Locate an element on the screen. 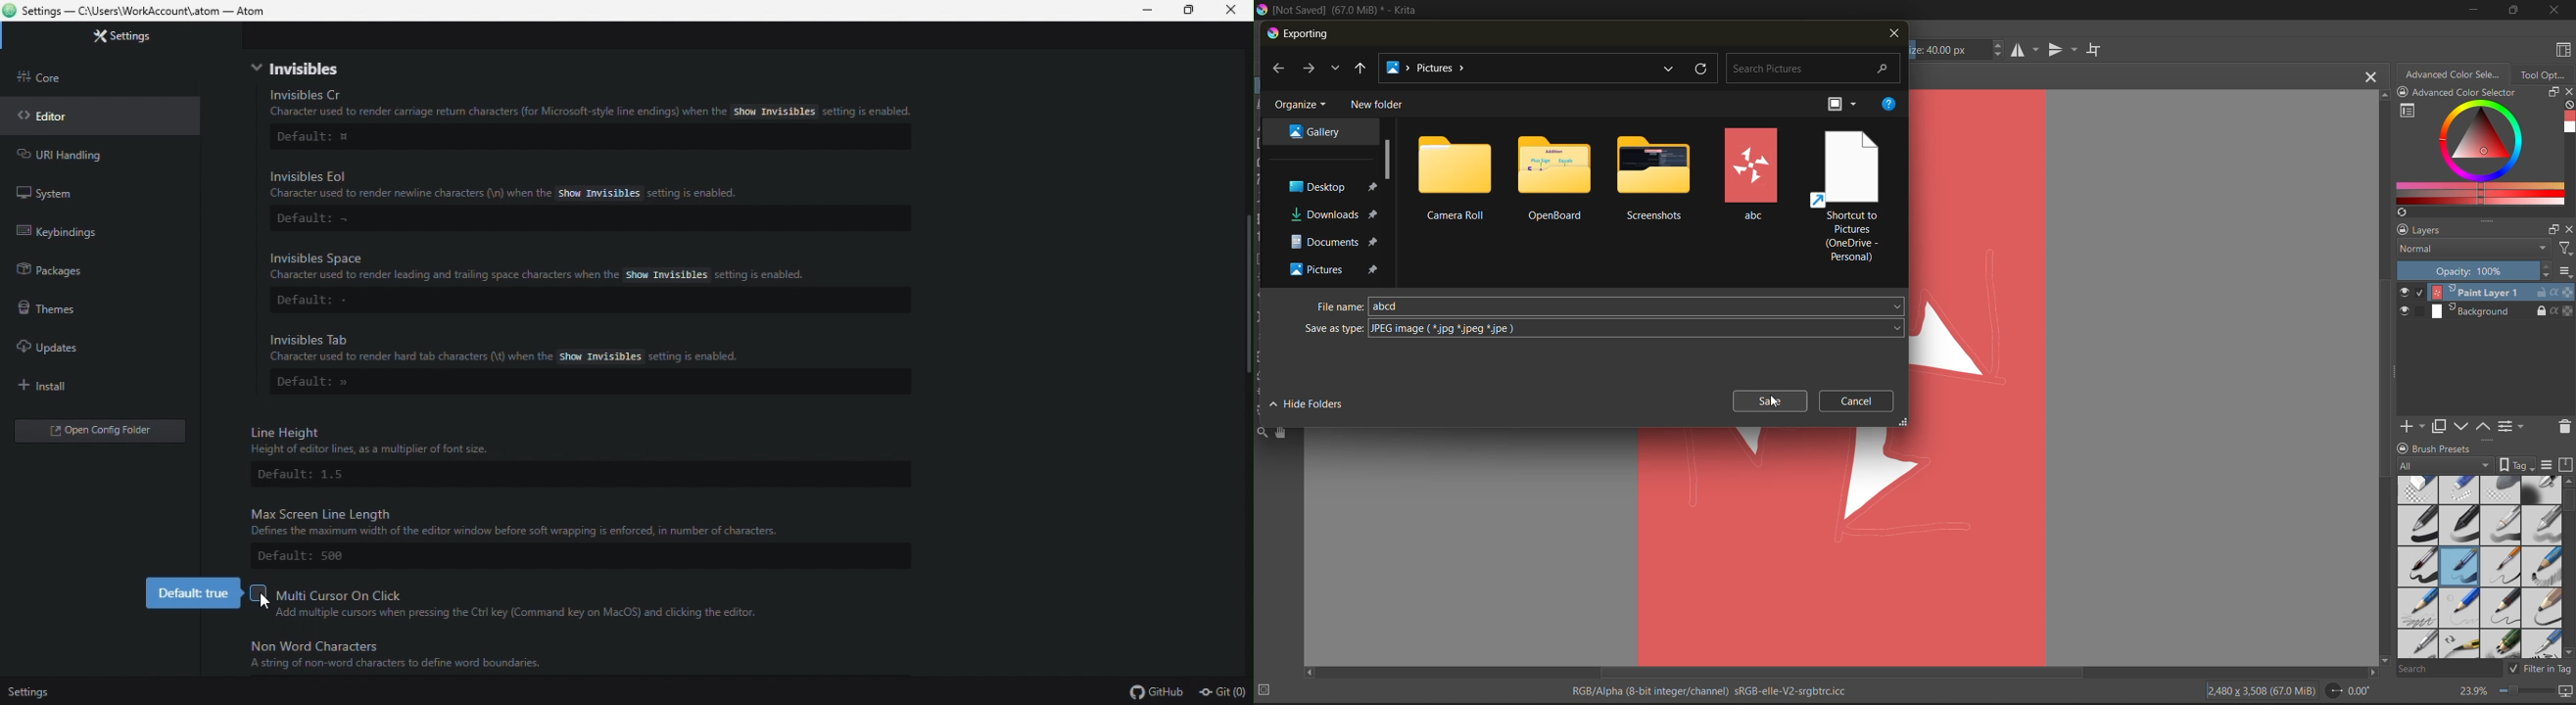 This screenshot has width=2576, height=728.  update is located at coordinates (59, 348).